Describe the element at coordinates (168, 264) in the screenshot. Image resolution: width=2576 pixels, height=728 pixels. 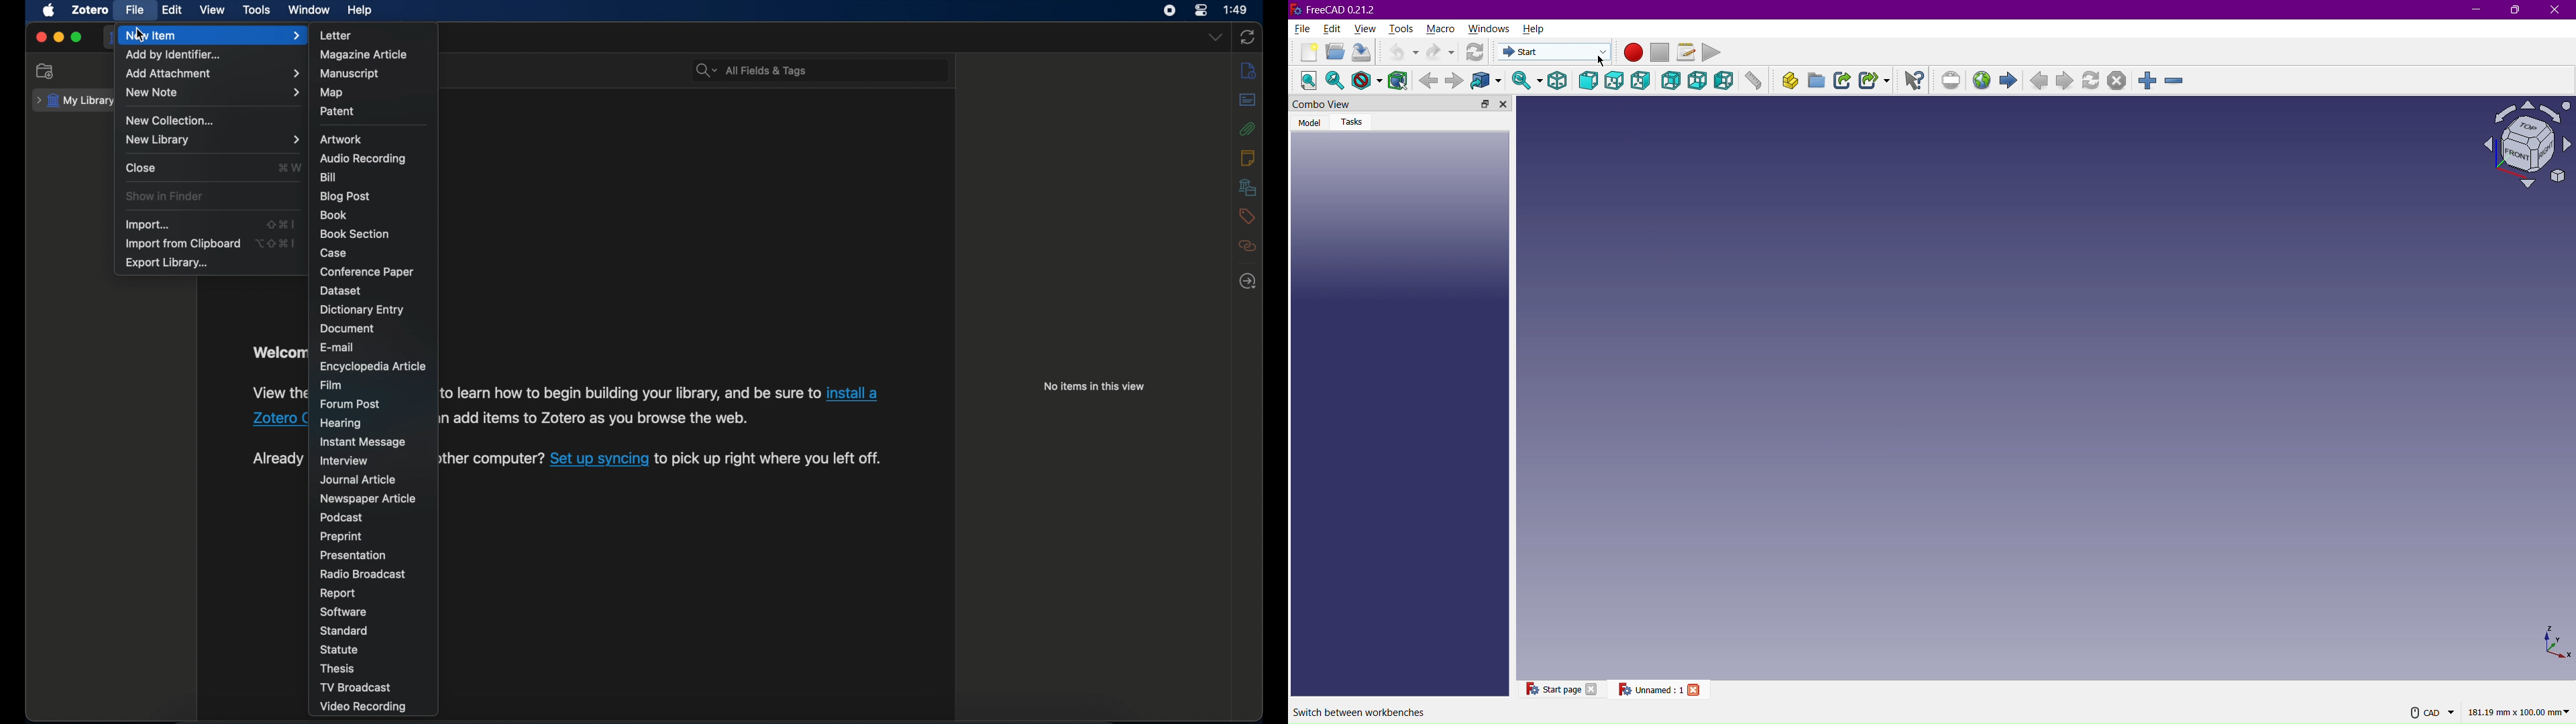
I see `export library` at that location.